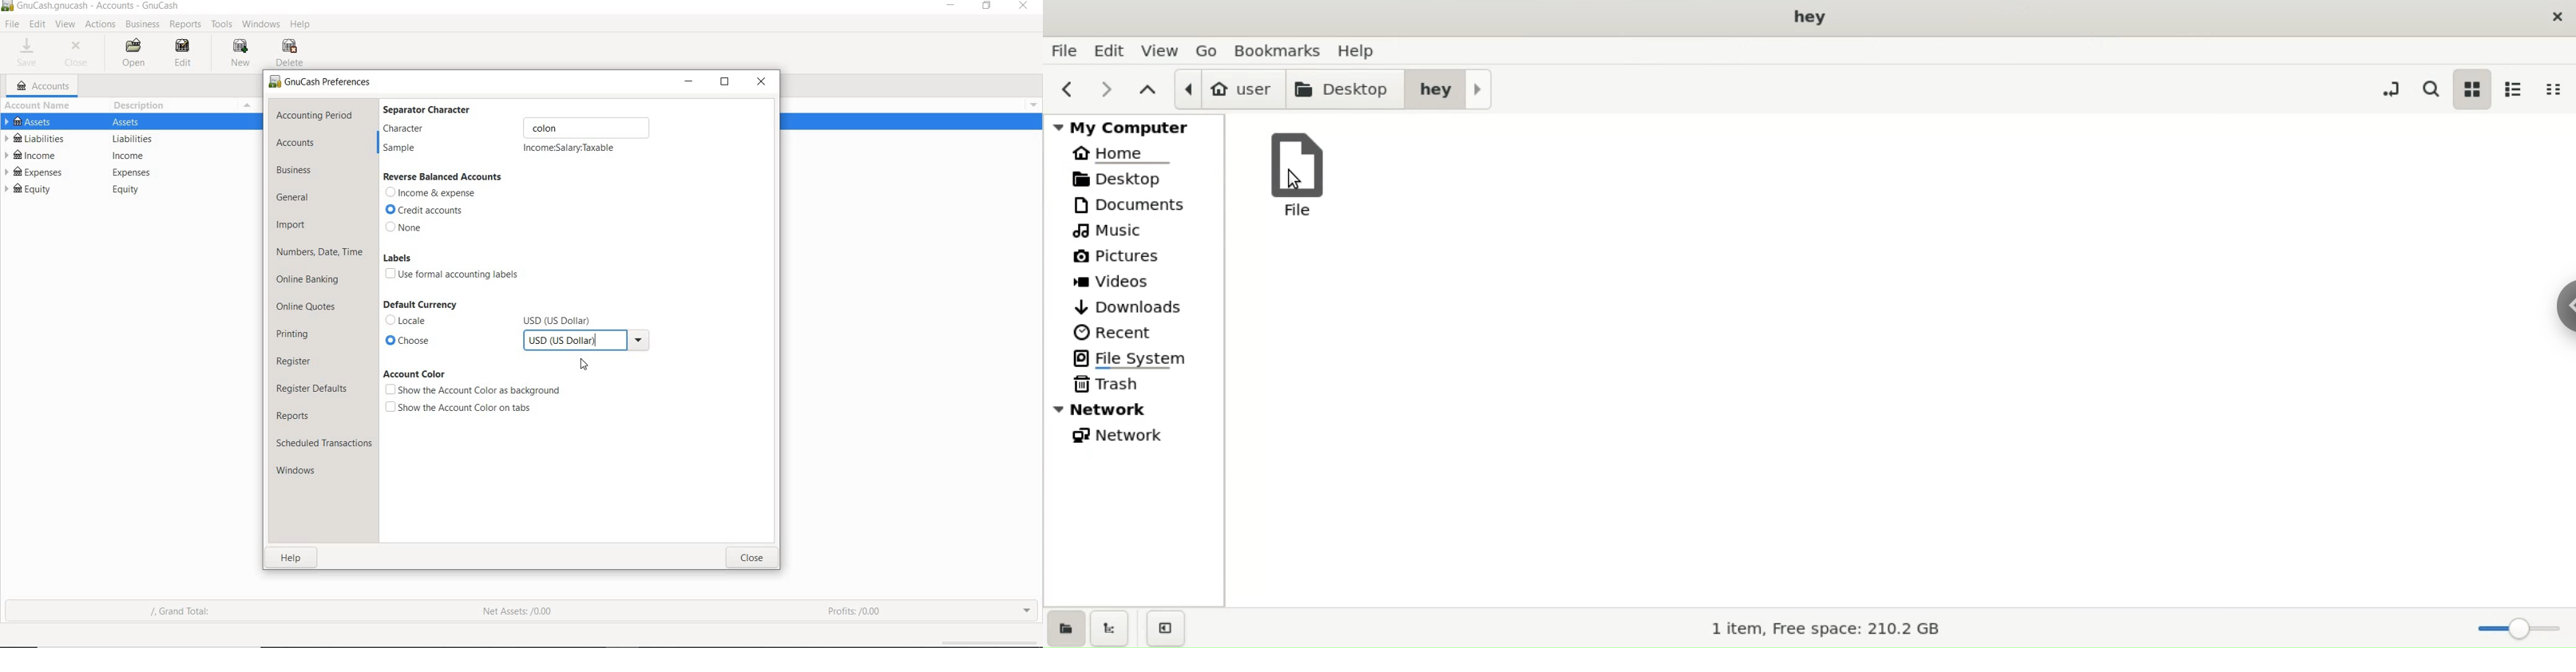 The height and width of the screenshot is (672, 2576). I want to click on labels, so click(397, 258).